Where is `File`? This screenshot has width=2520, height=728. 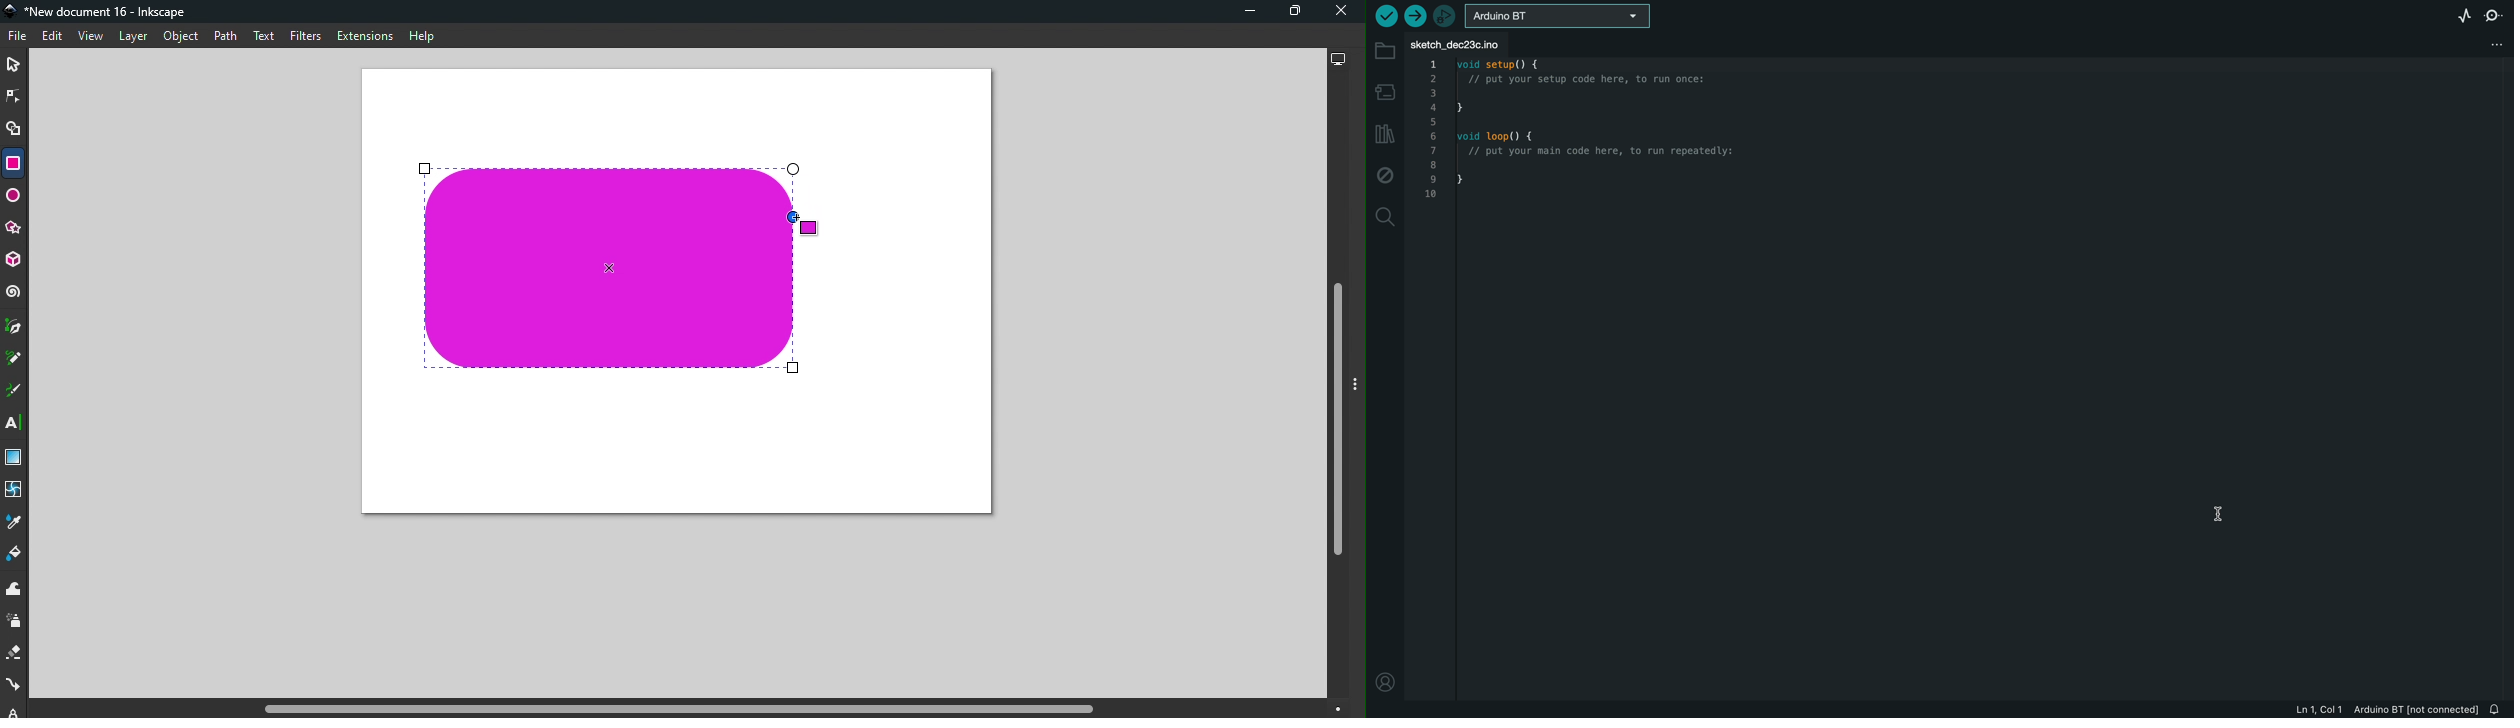
File is located at coordinates (20, 37).